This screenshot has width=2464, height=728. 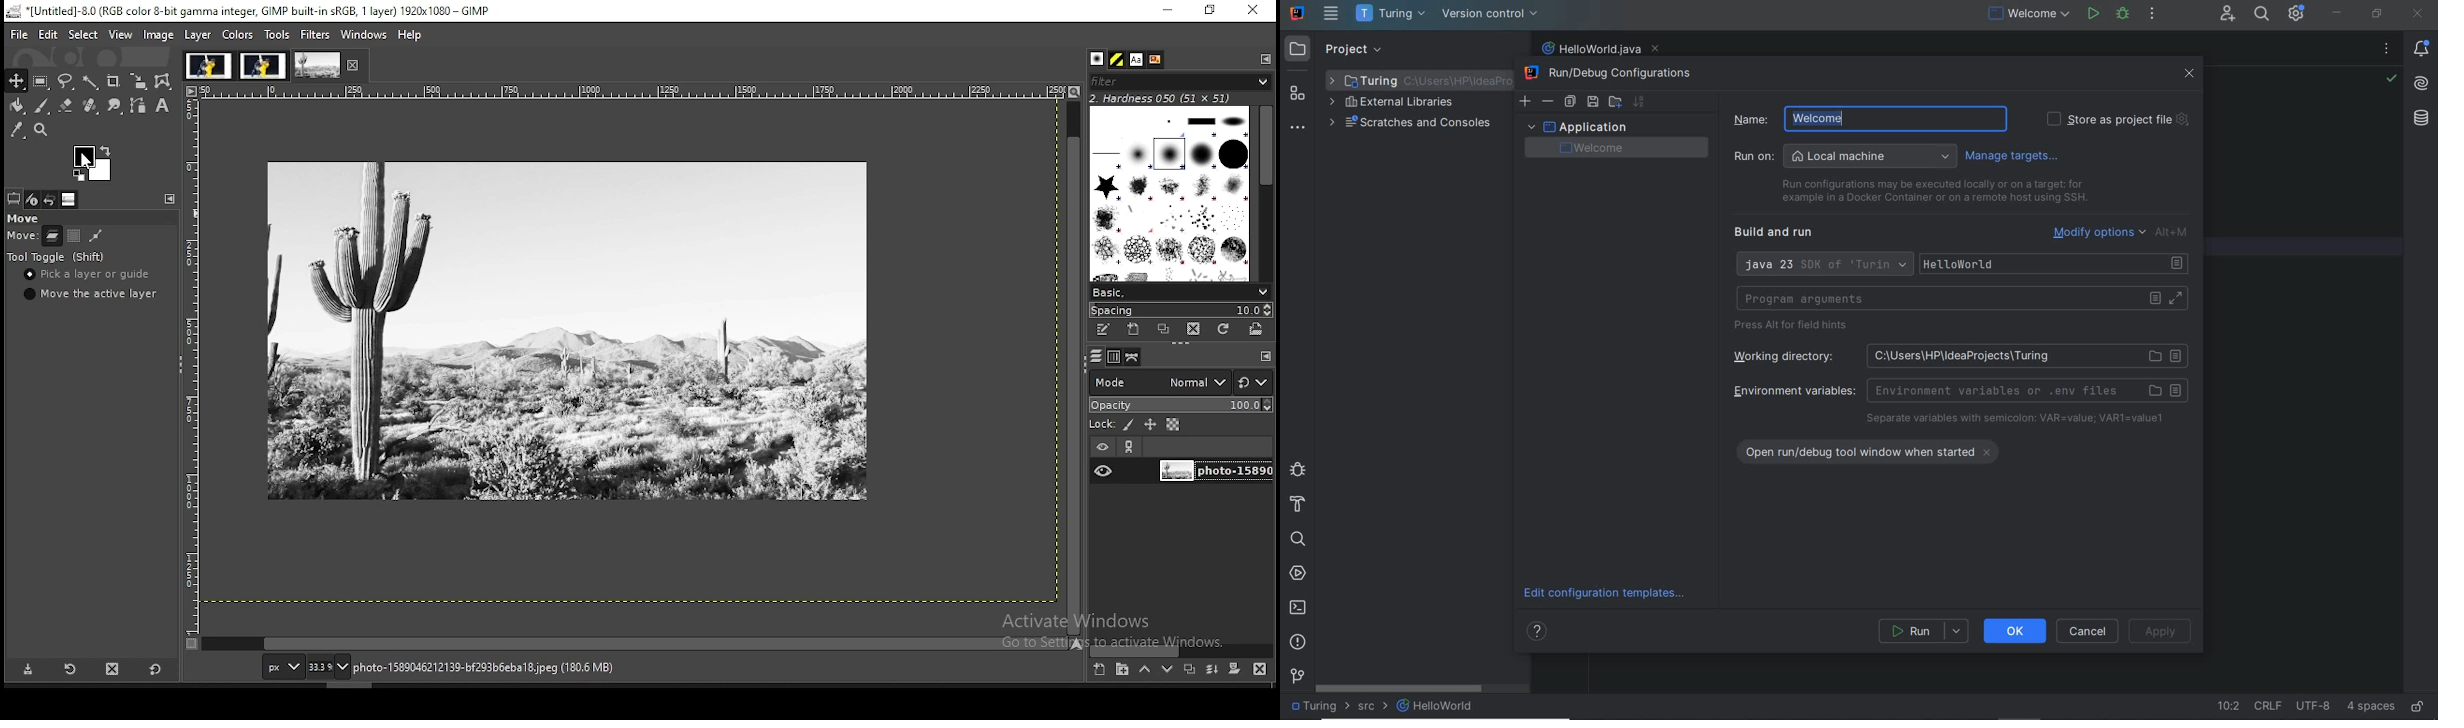 I want to click on scroll bar, so click(x=1181, y=650).